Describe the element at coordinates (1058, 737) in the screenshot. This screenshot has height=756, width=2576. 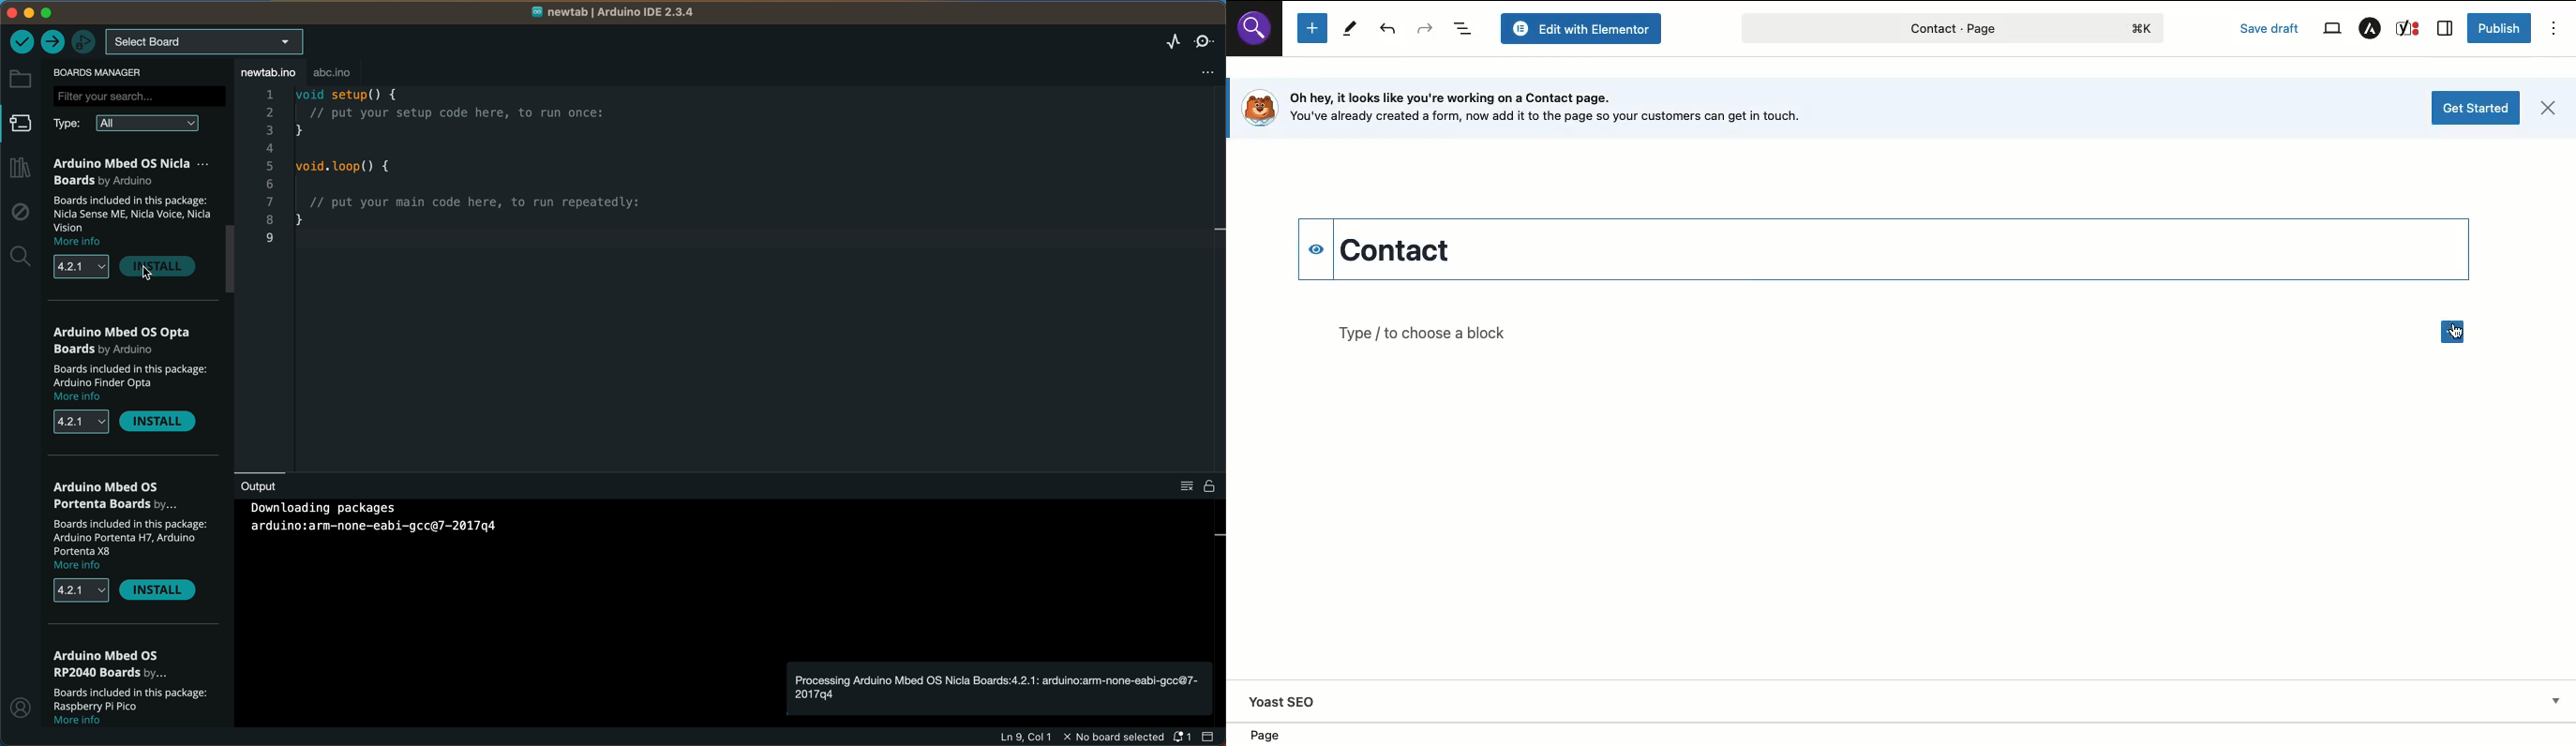
I see `file information` at that location.